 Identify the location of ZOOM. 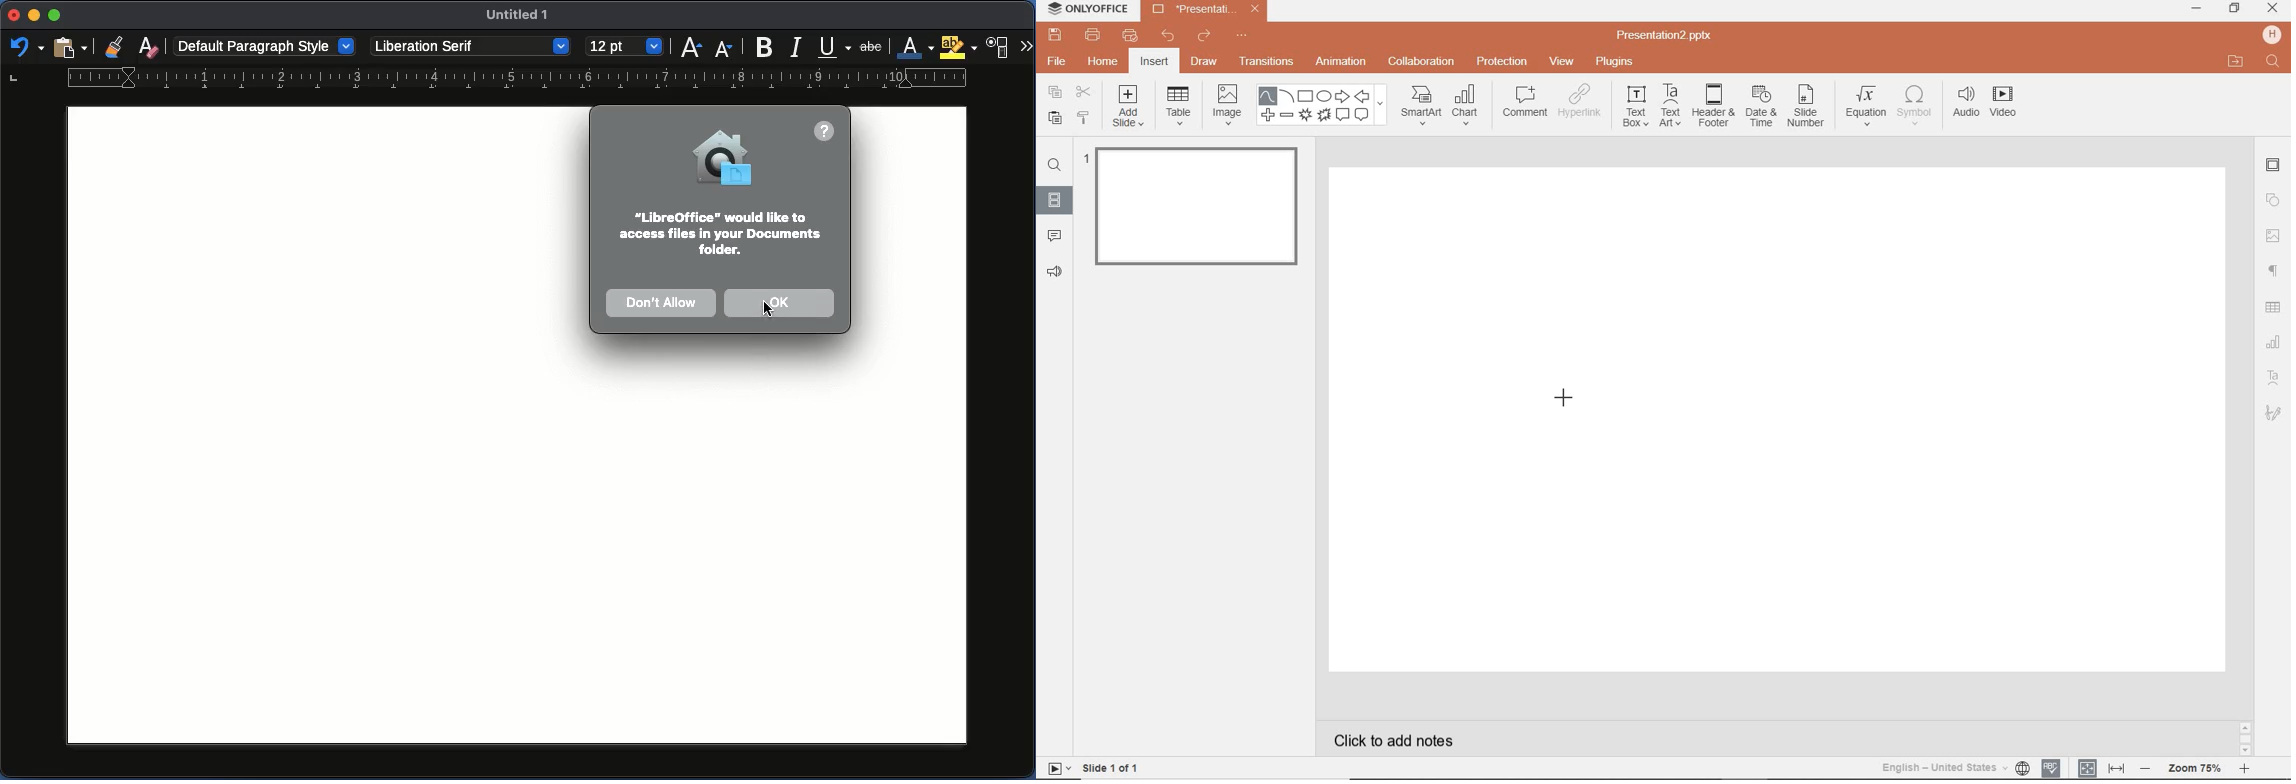
(2202, 768).